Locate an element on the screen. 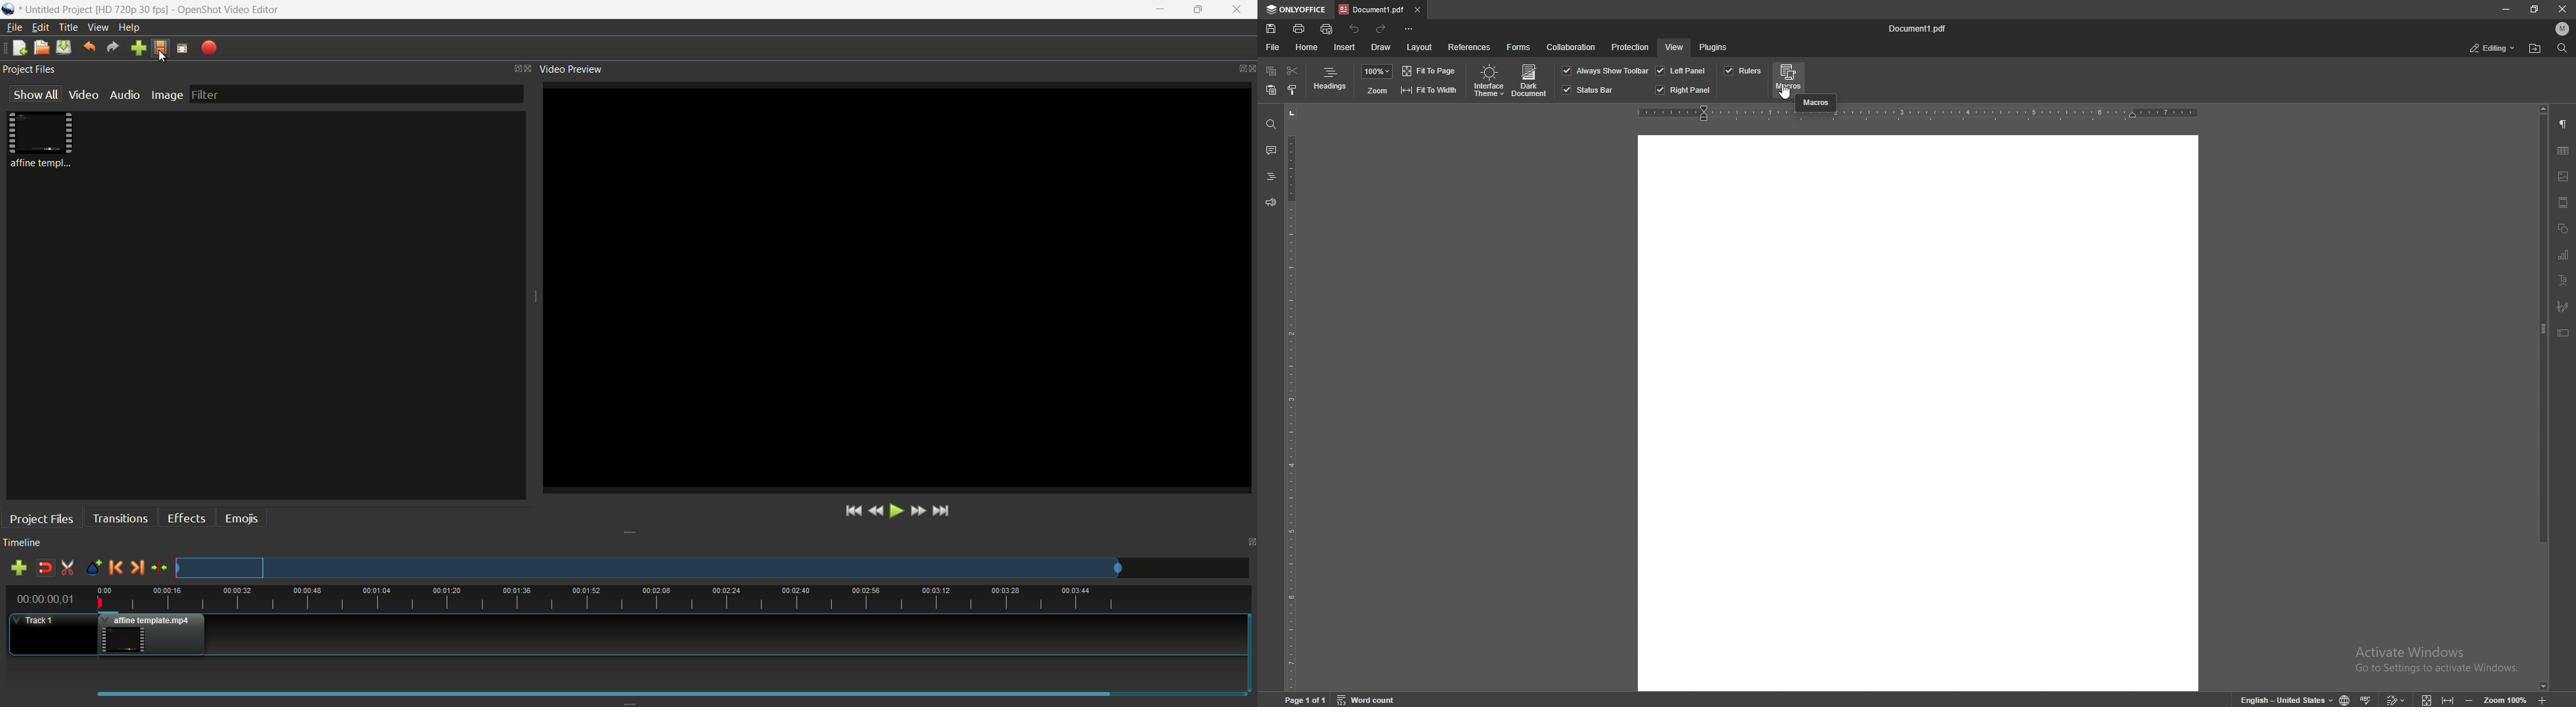 Image resolution: width=2576 pixels, height=728 pixels. file name is located at coordinates (1921, 30).